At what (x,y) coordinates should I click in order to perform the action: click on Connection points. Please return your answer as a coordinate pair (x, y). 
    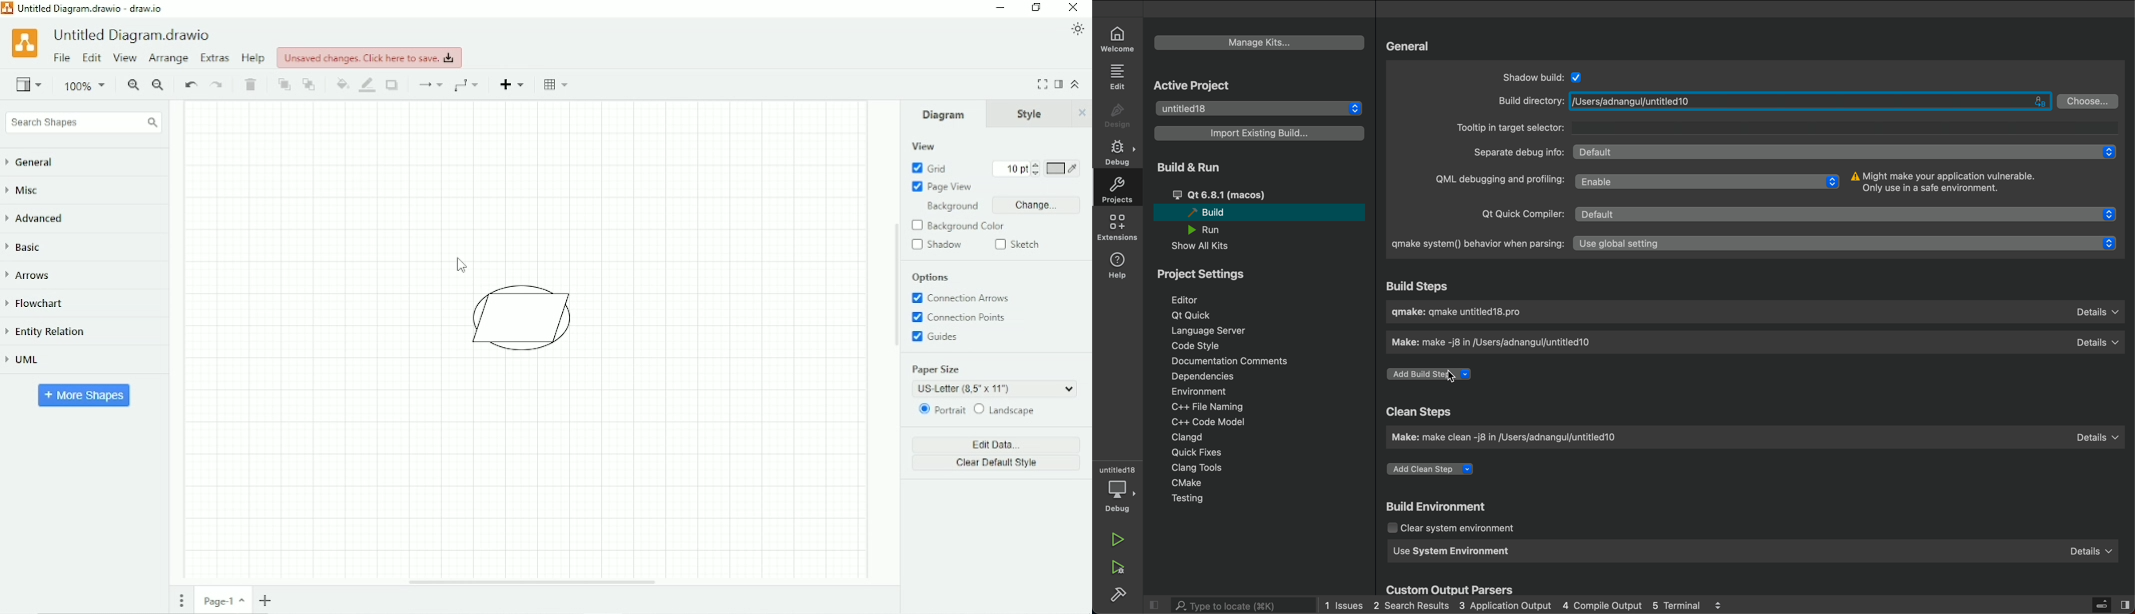
    Looking at the image, I should click on (963, 318).